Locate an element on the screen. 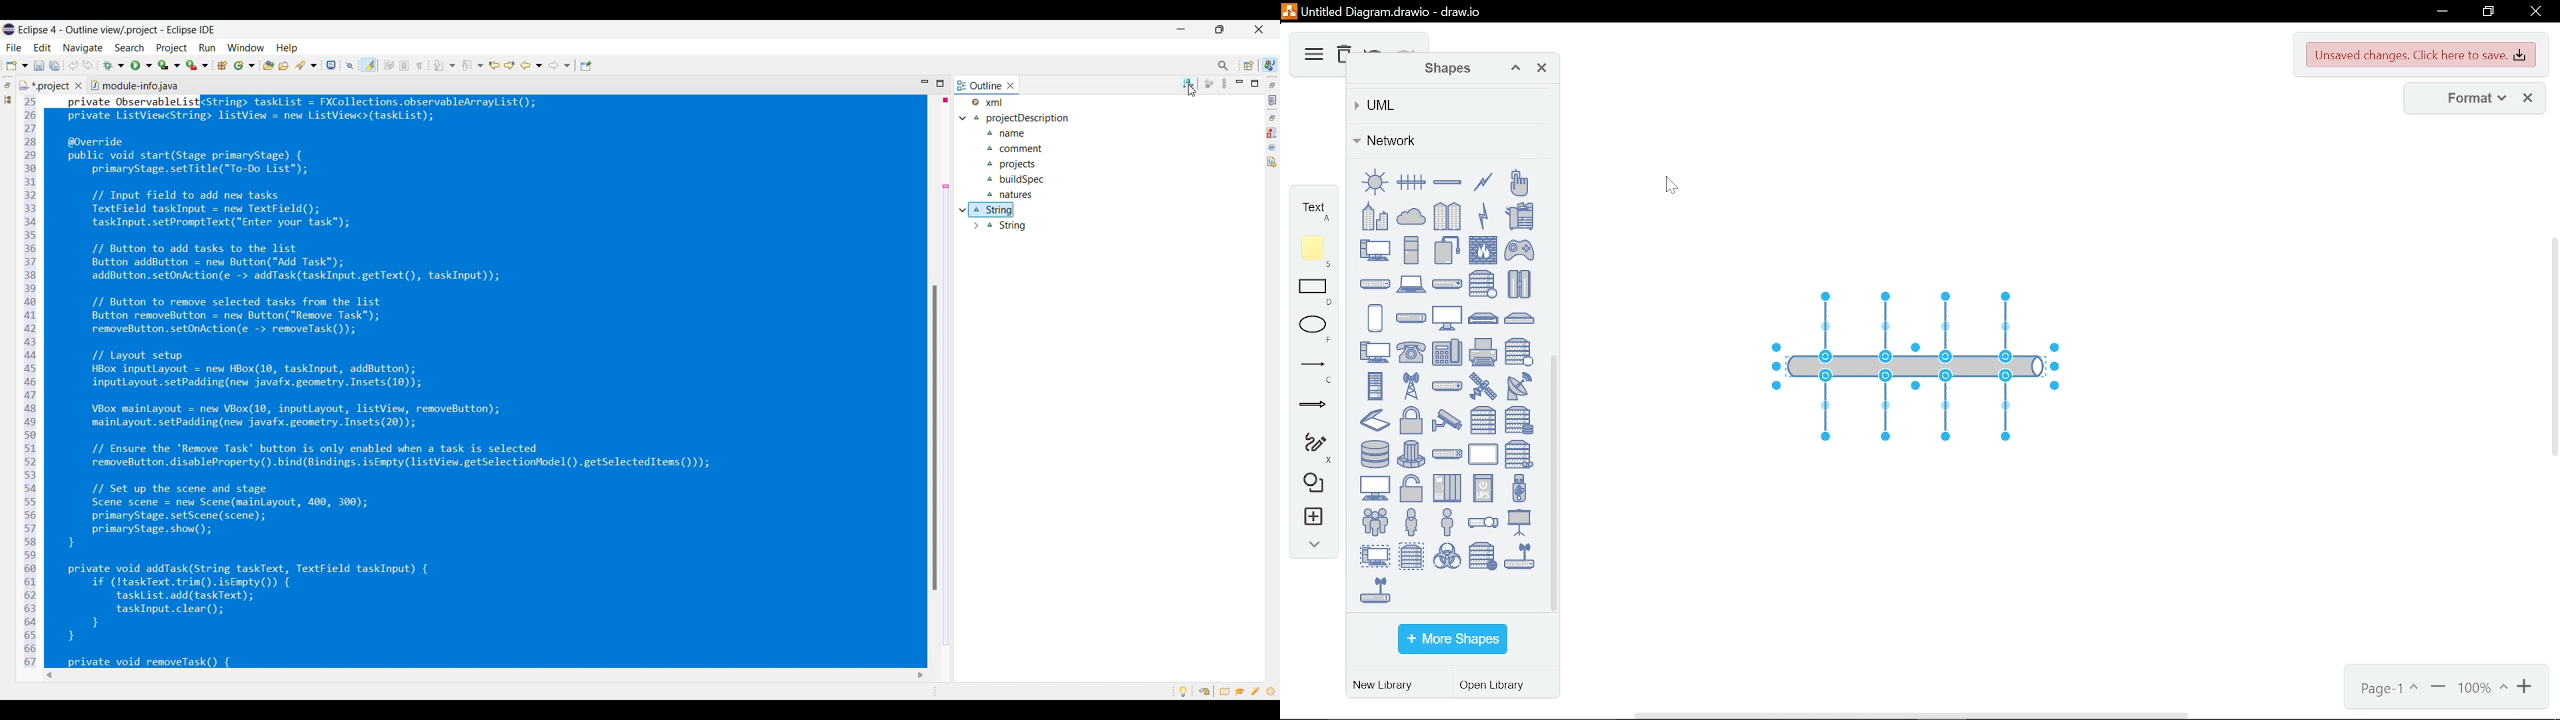 This screenshot has height=728, width=2576. modem is located at coordinates (1411, 318).